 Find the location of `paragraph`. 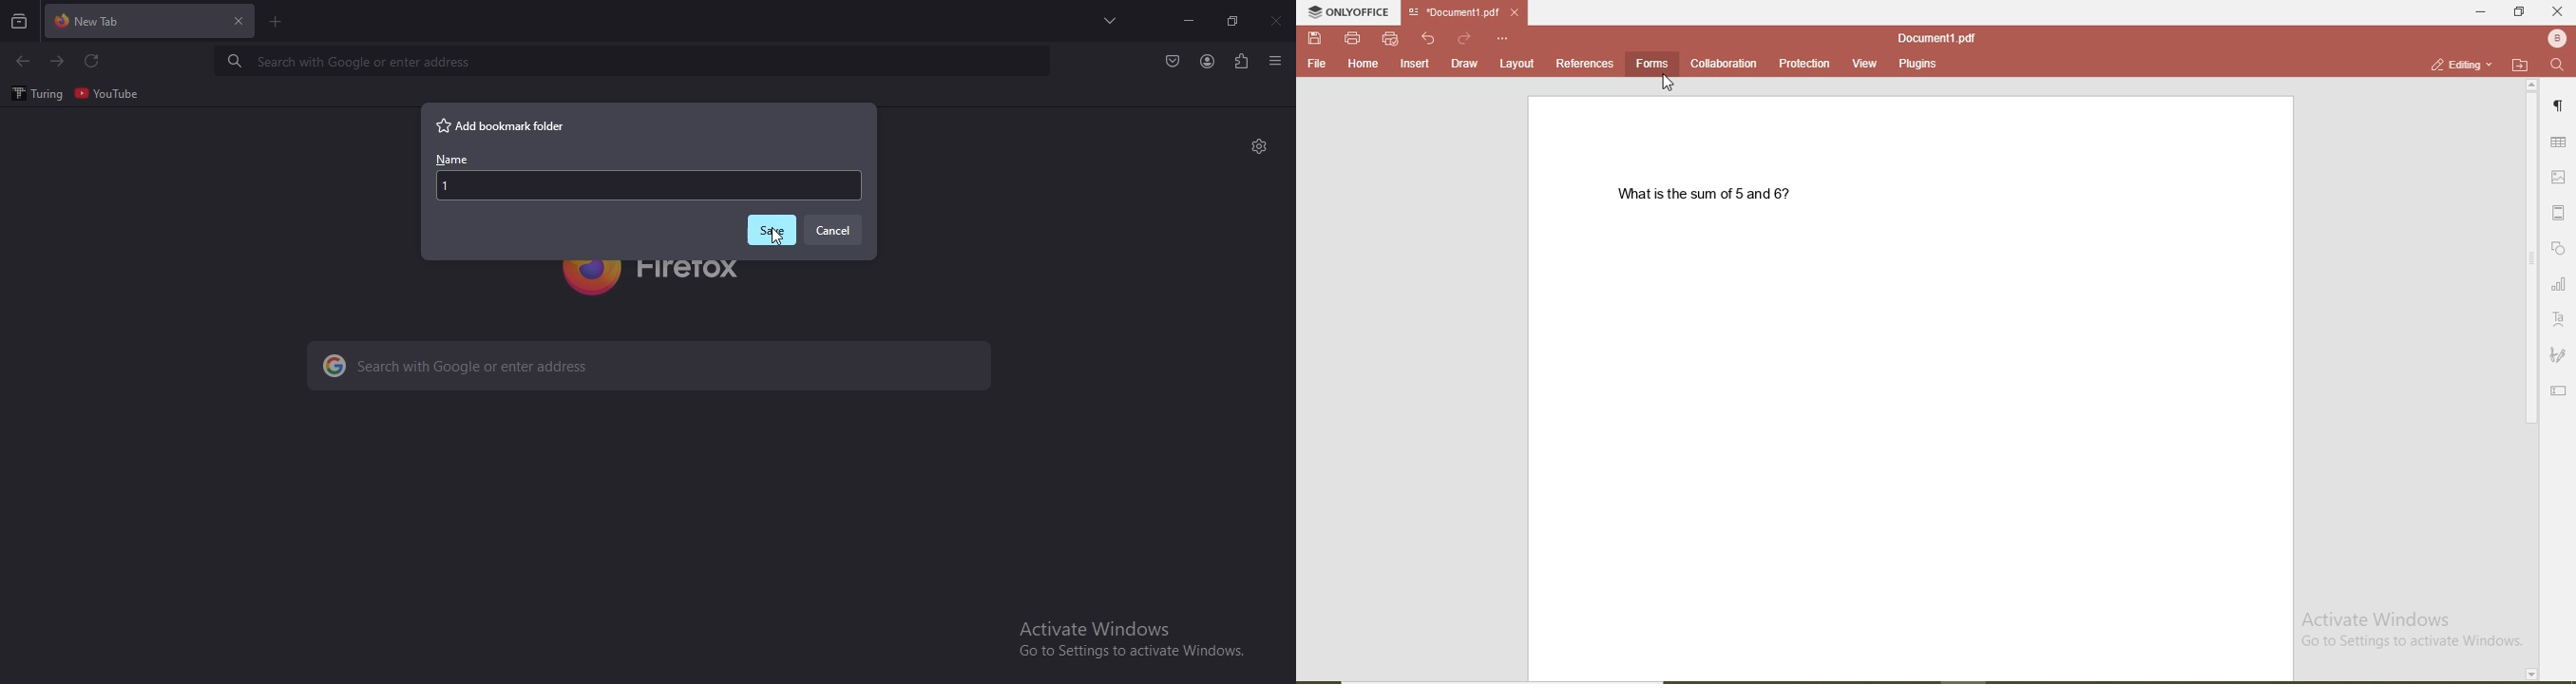

paragraph is located at coordinates (2560, 105).